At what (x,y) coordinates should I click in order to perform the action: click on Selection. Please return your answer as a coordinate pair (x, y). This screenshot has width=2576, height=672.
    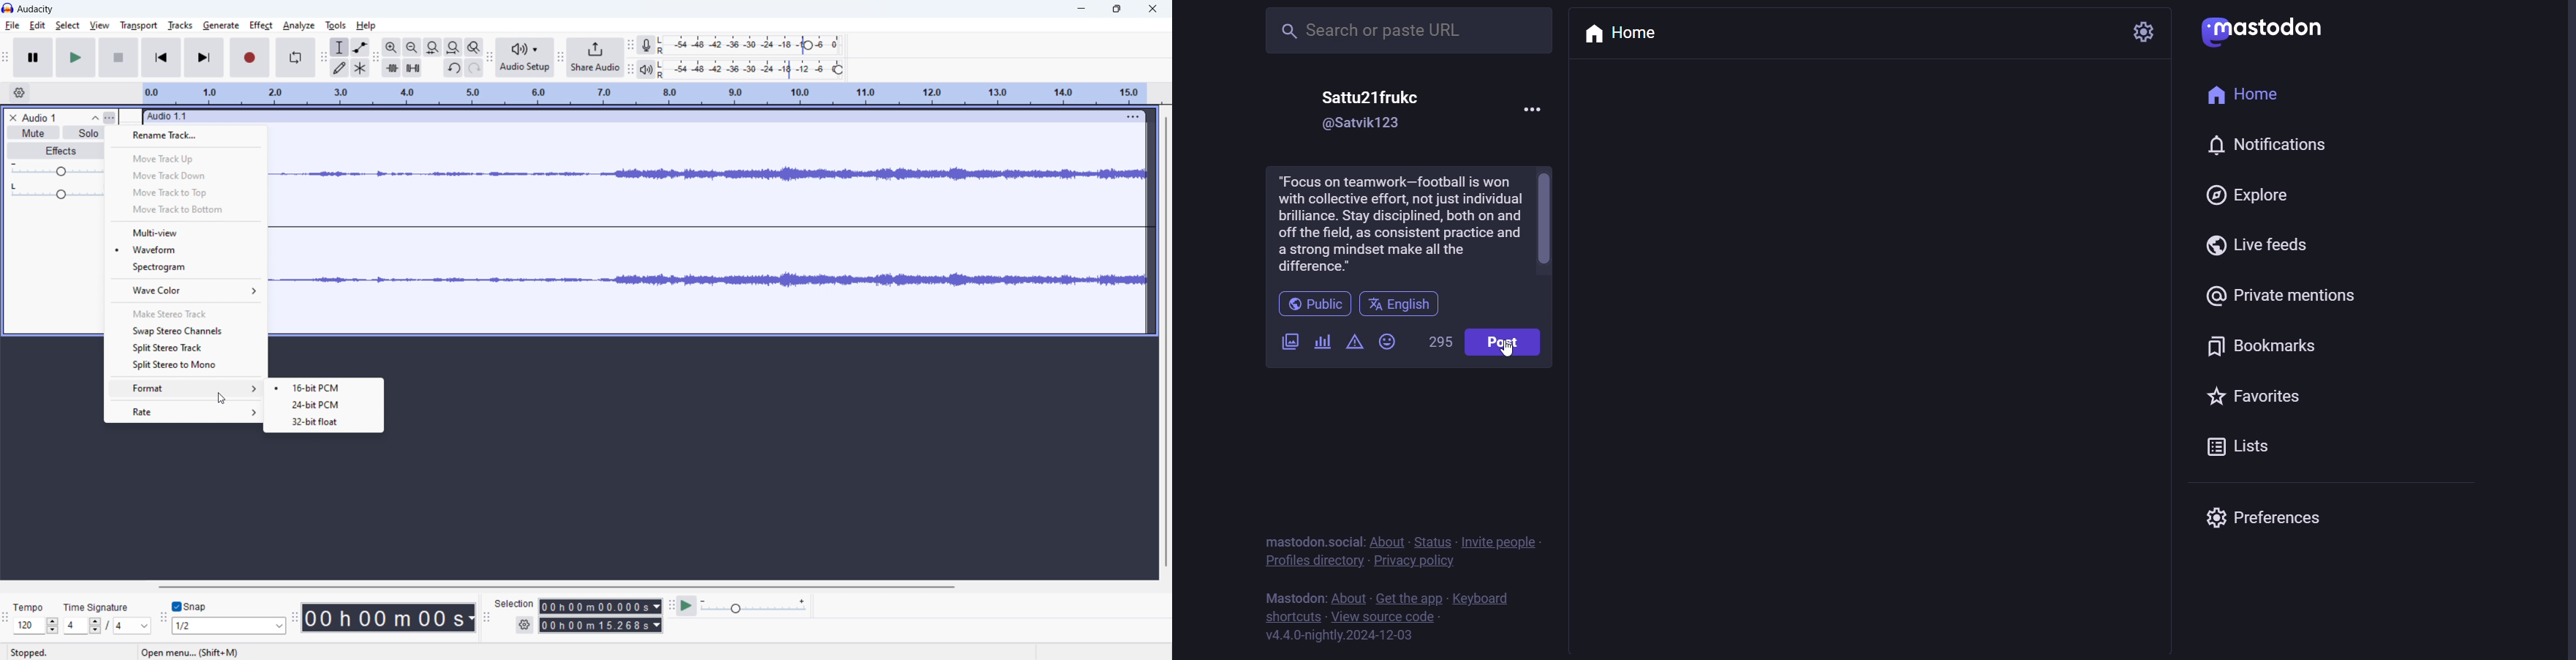
    Looking at the image, I should click on (514, 603).